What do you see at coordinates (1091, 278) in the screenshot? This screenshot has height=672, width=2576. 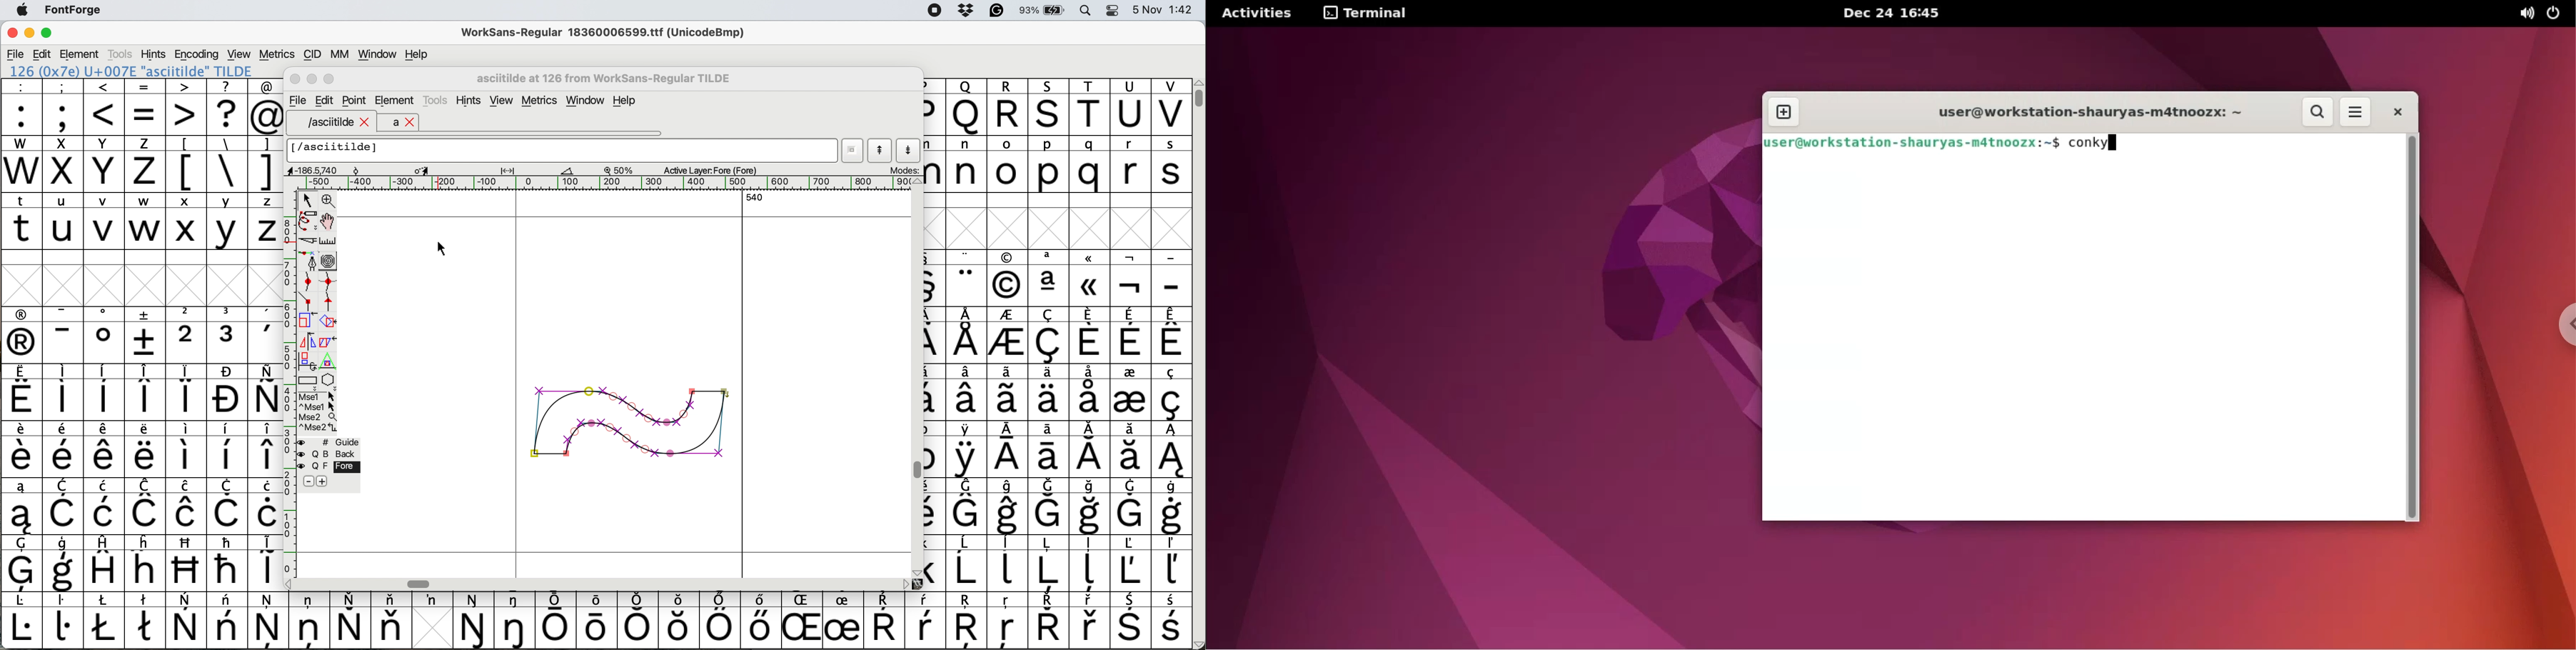 I see `` at bounding box center [1091, 278].